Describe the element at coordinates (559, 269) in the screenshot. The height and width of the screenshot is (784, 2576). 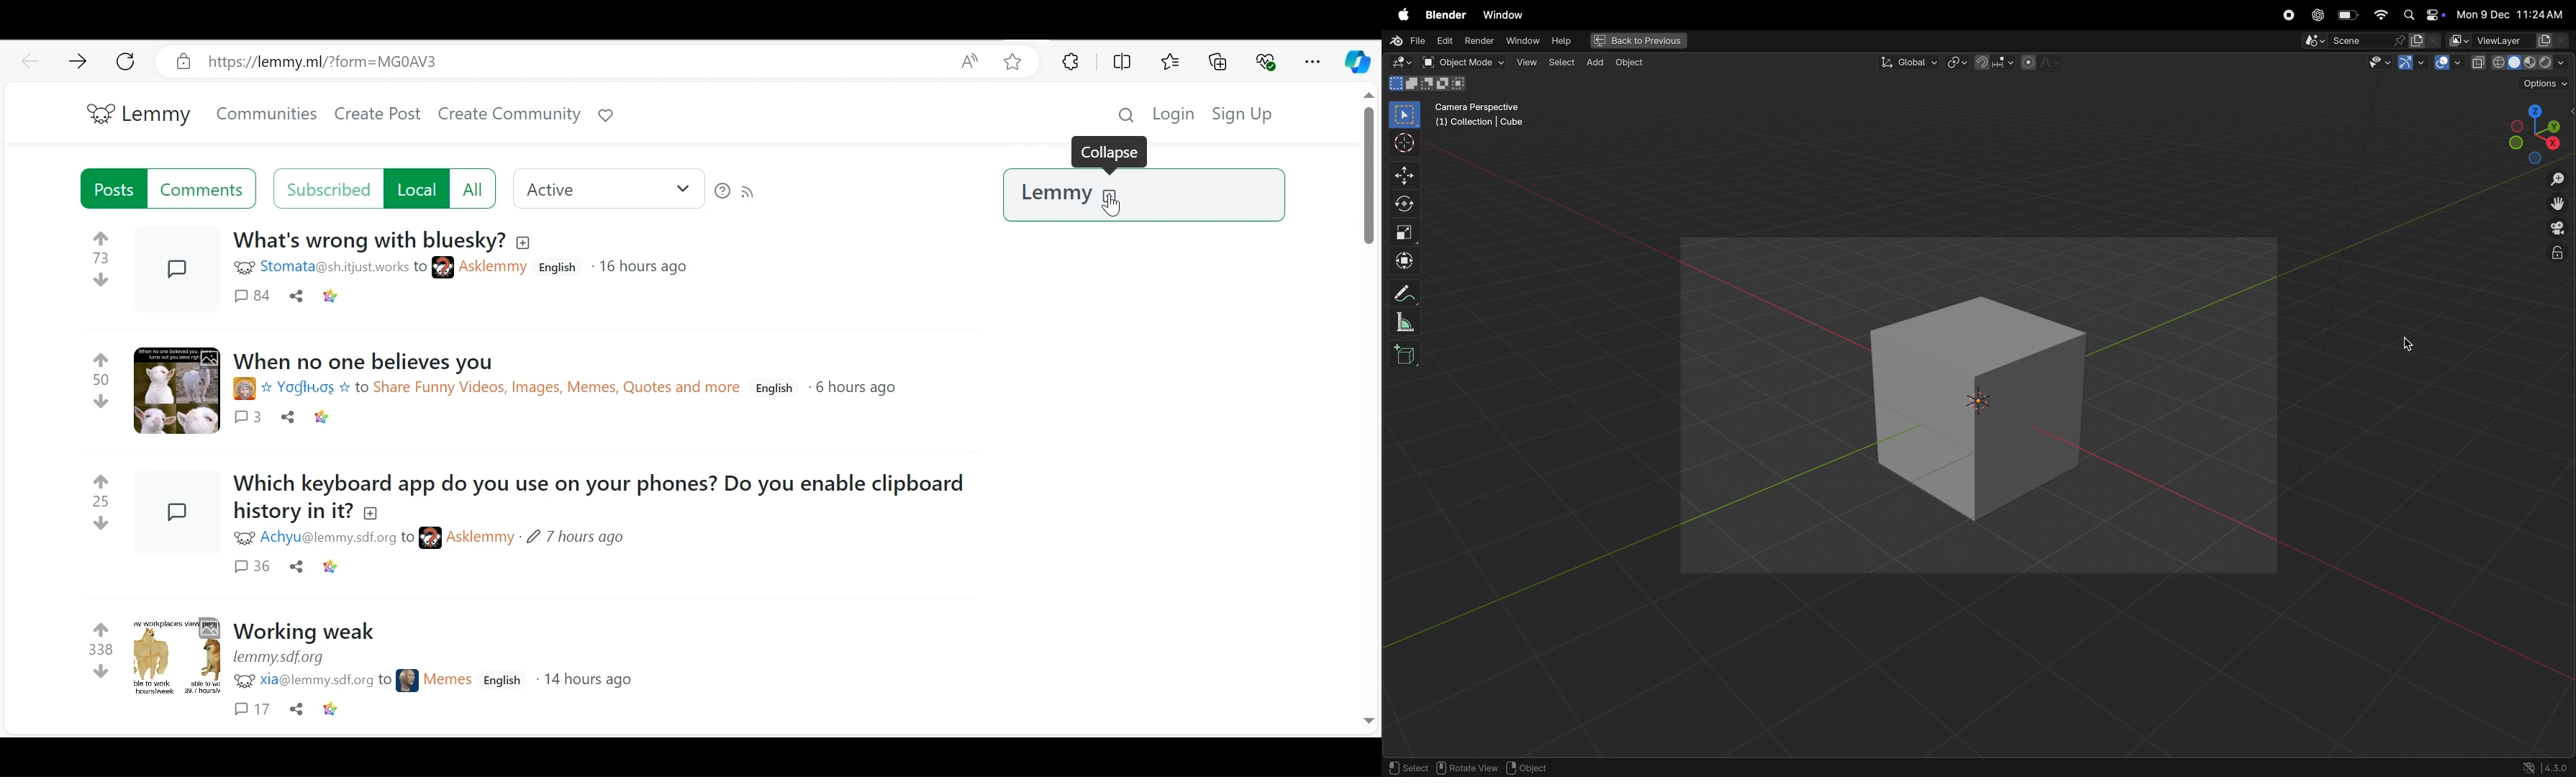
I see `language` at that location.